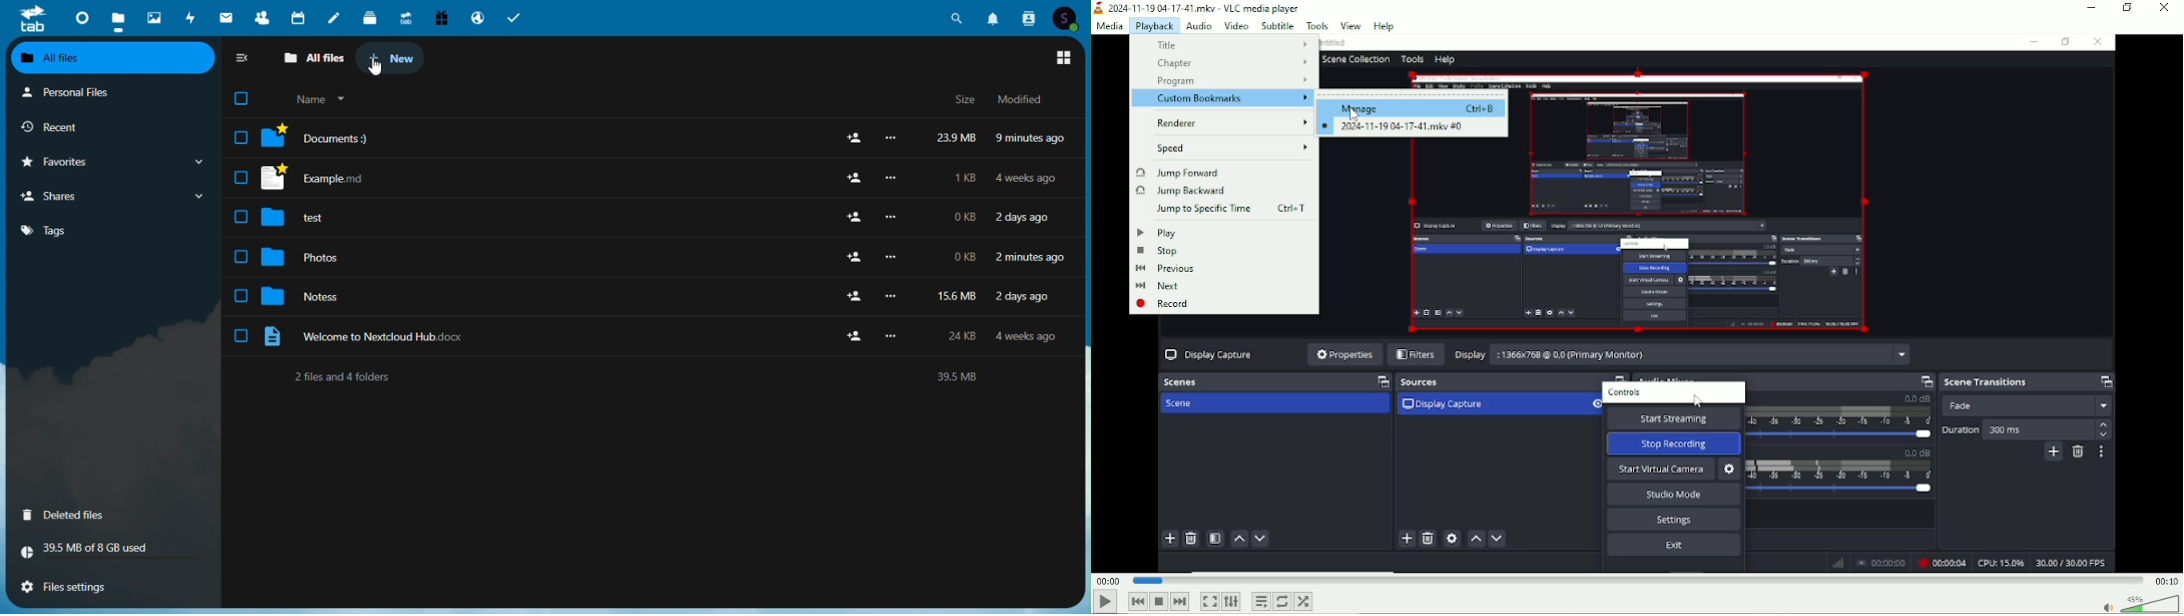 Image resolution: width=2184 pixels, height=616 pixels. I want to click on Jump forward, so click(1180, 172).